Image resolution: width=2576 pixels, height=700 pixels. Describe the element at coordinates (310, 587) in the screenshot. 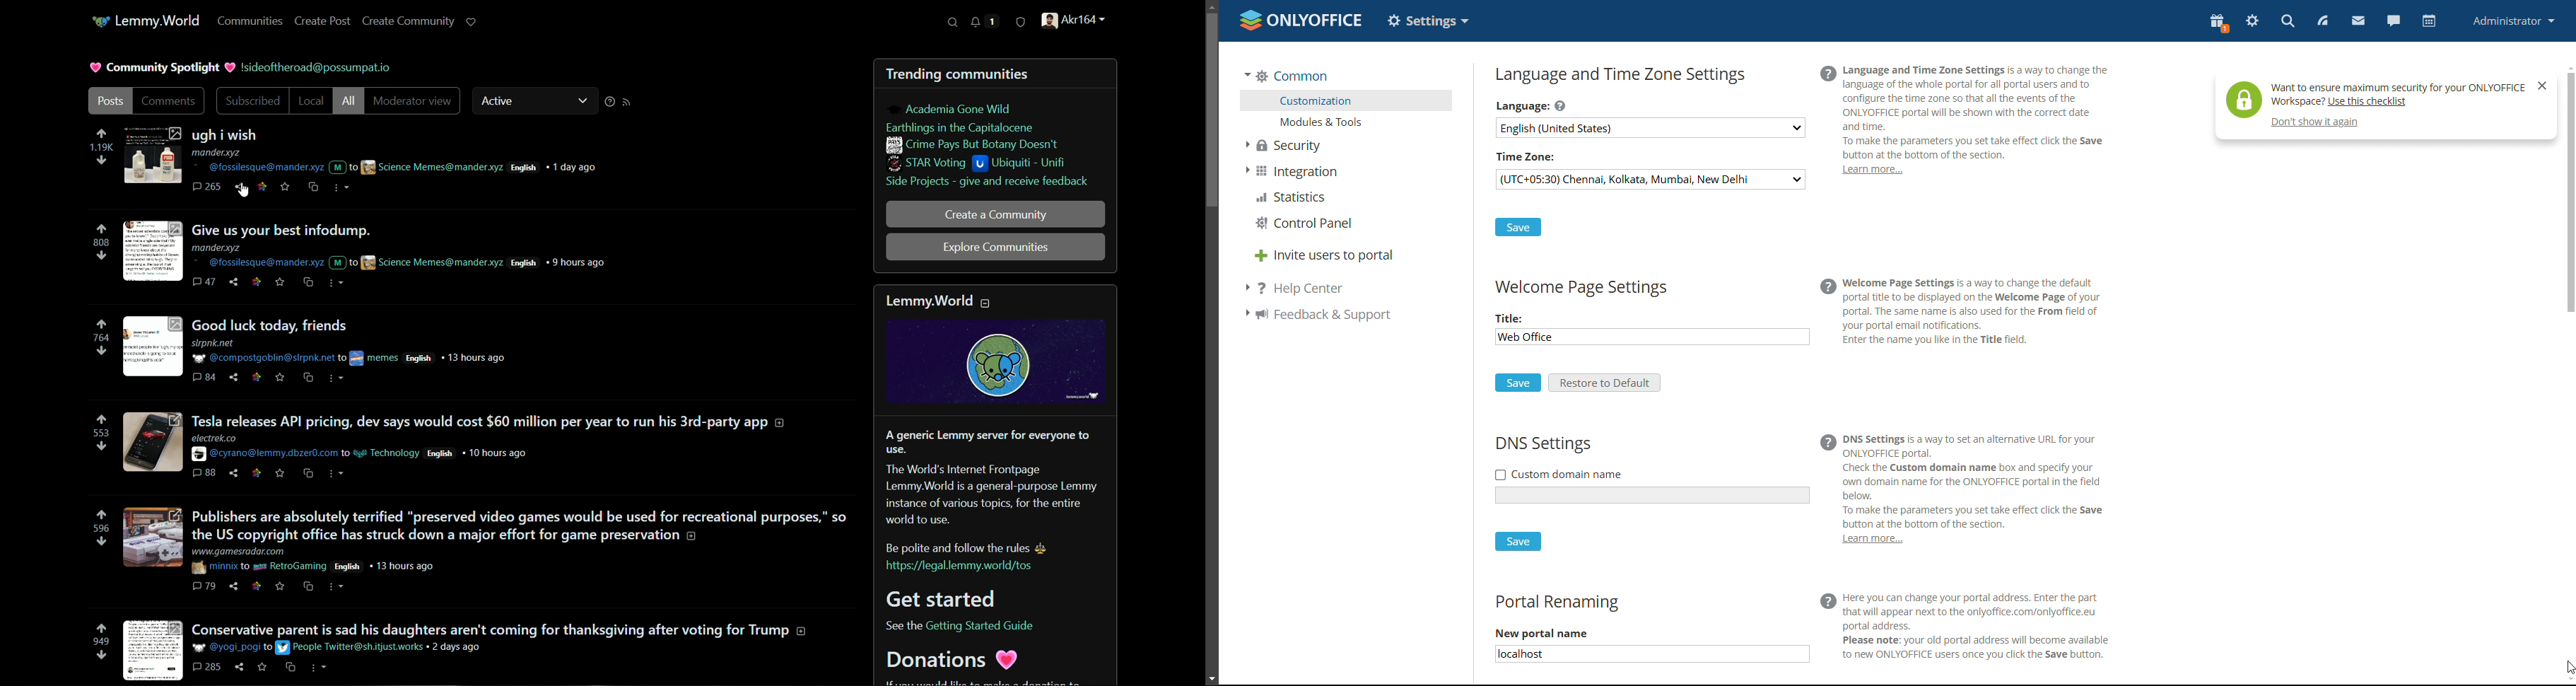

I see `cross psot` at that location.